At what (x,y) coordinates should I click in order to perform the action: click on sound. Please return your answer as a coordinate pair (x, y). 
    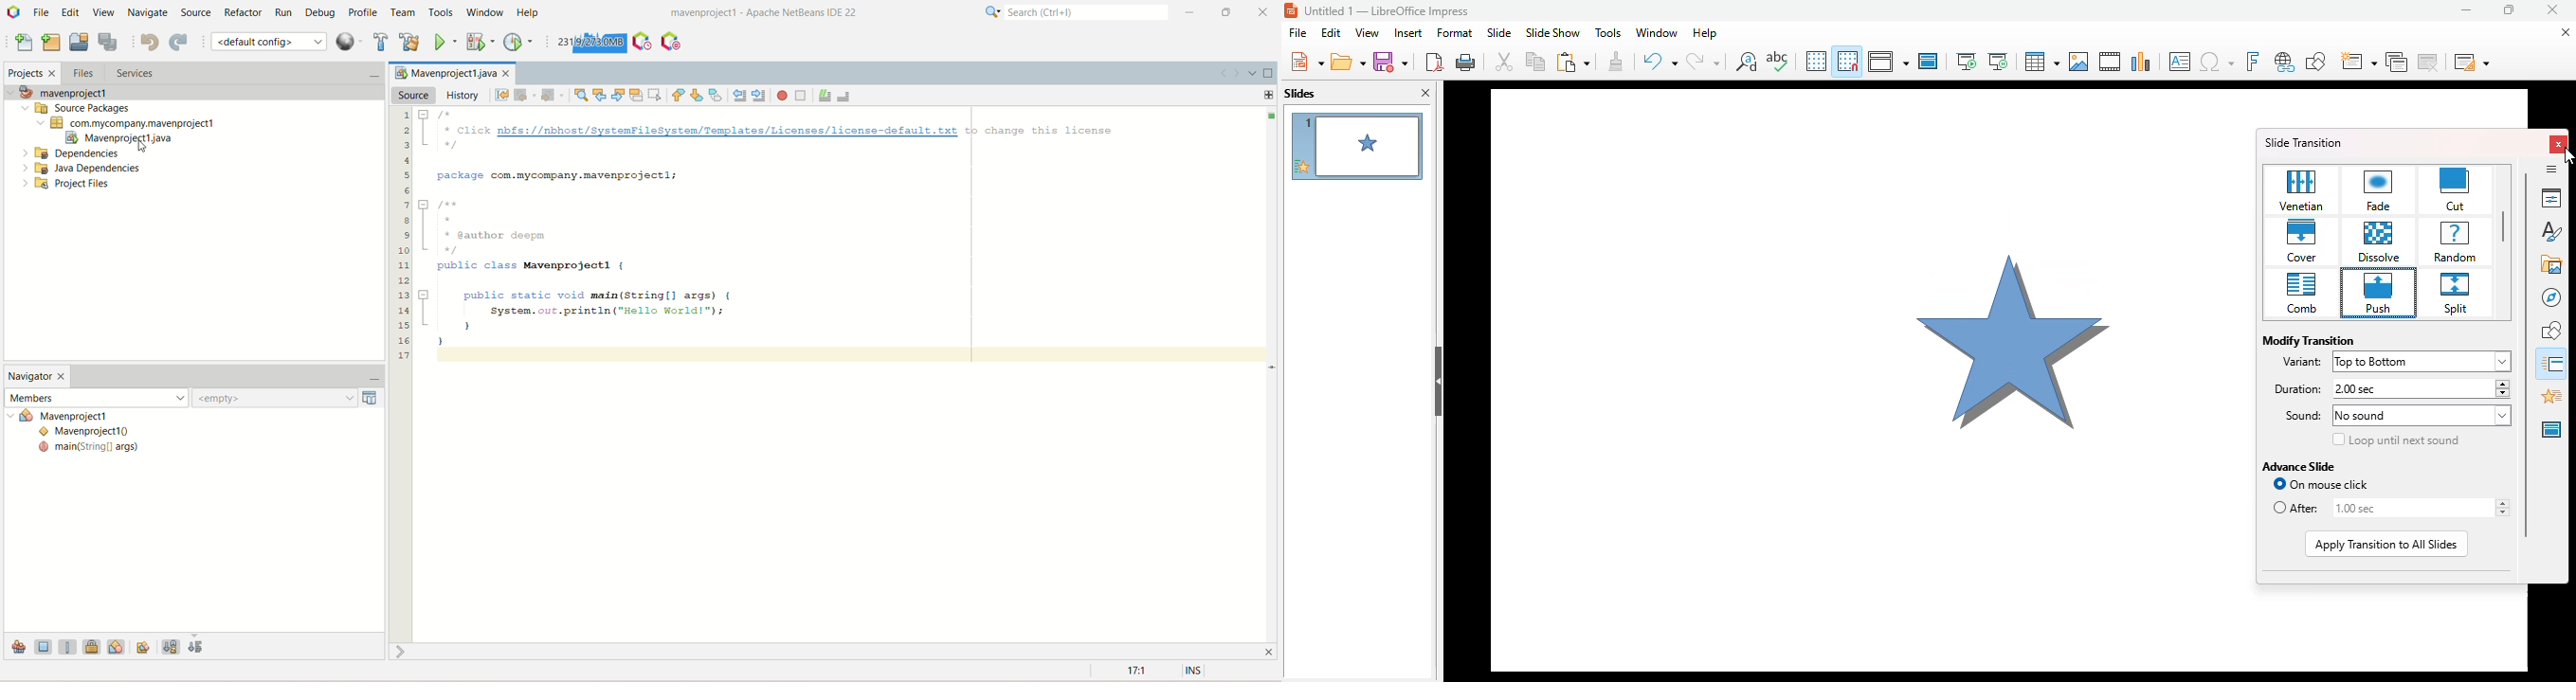
    Looking at the image, I should click on (2296, 417).